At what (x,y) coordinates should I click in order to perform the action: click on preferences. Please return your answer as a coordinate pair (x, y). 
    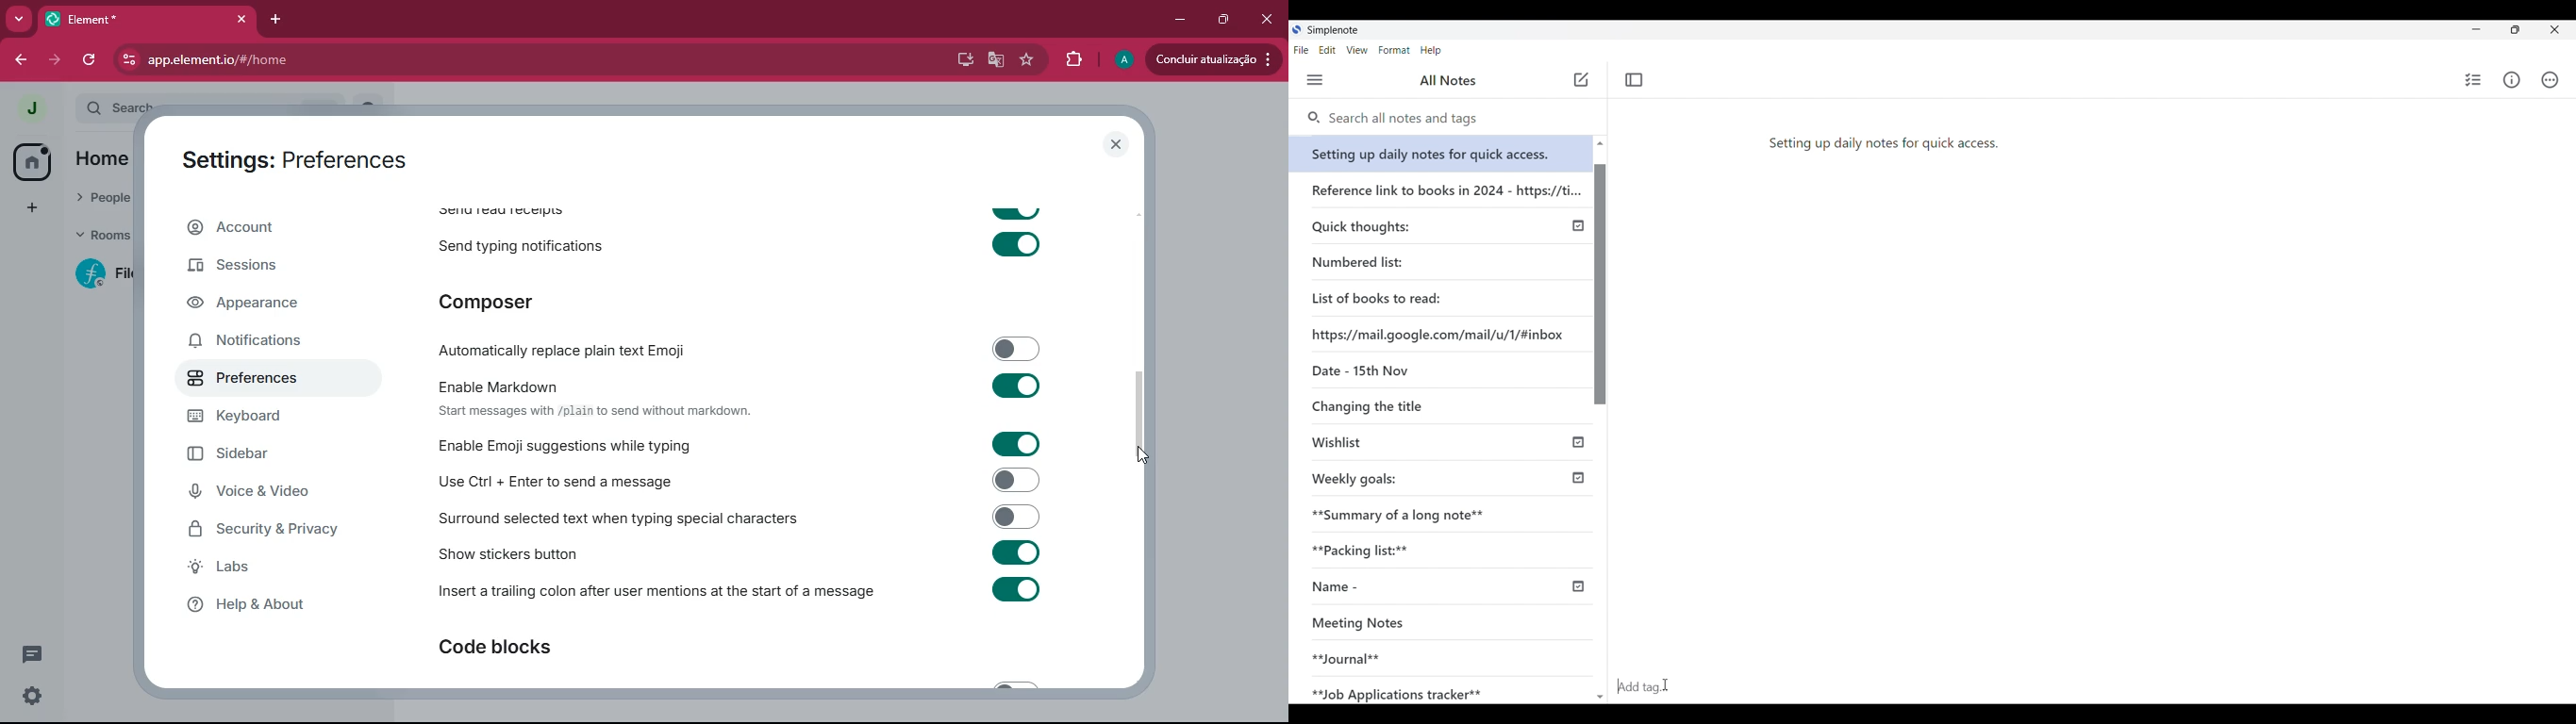
    Looking at the image, I should click on (258, 382).